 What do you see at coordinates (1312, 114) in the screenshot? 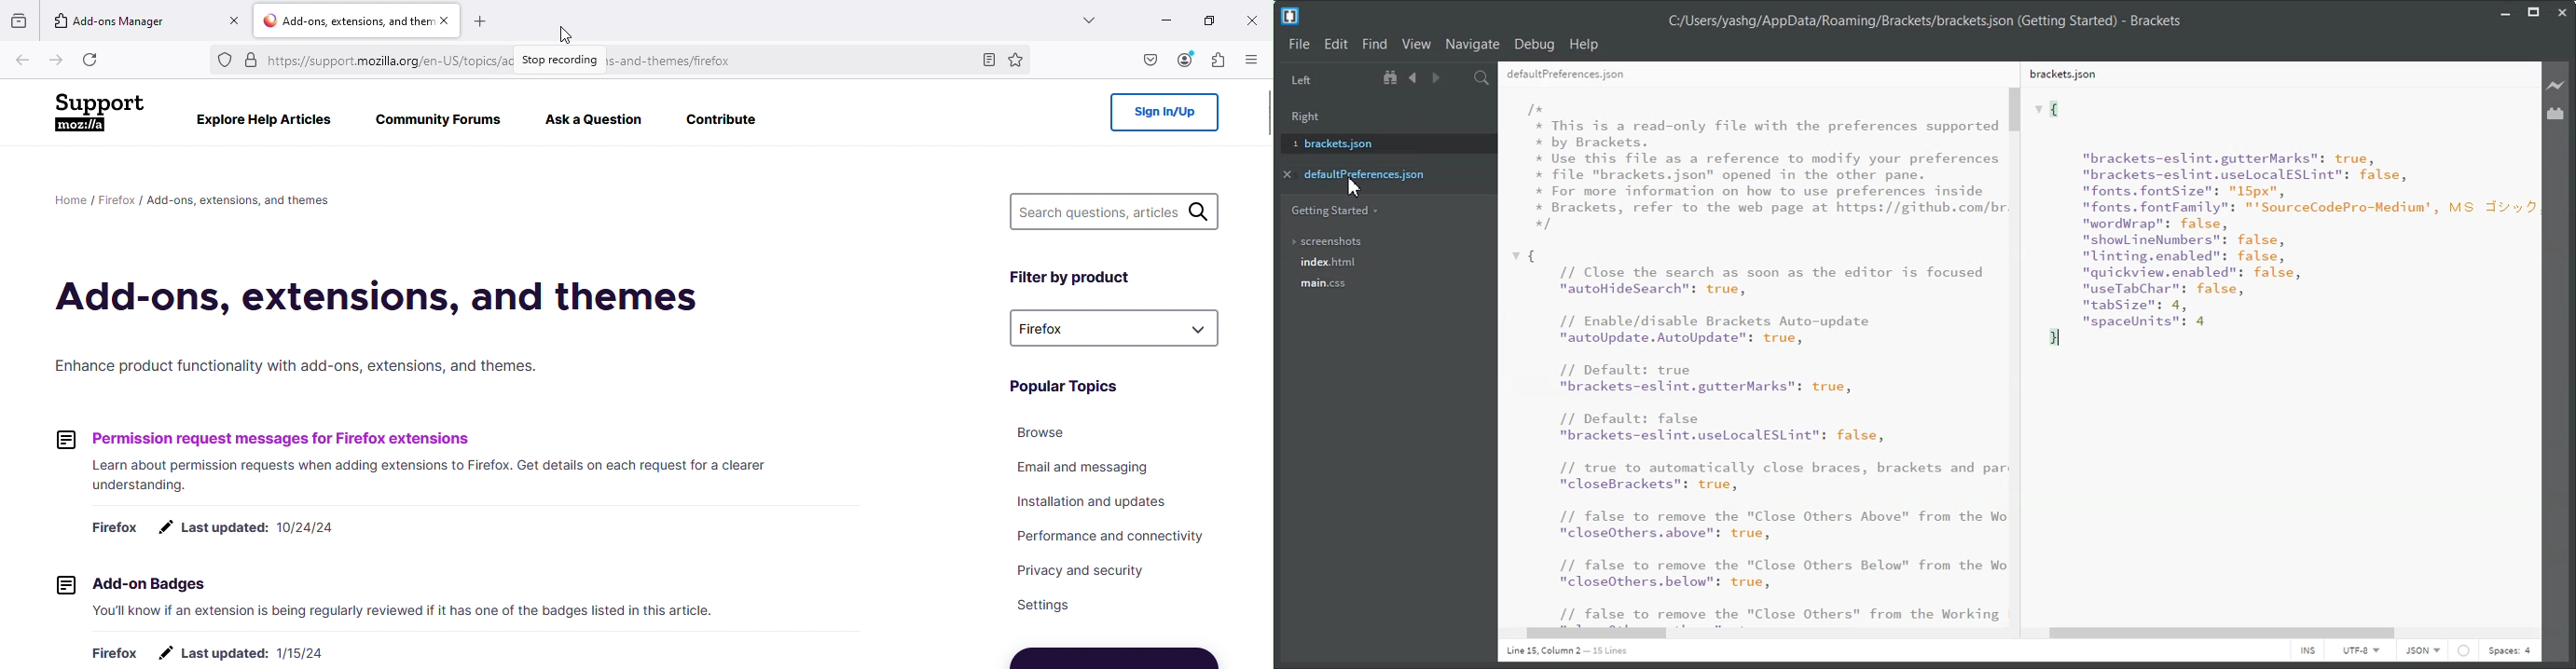
I see `Right Panel` at bounding box center [1312, 114].